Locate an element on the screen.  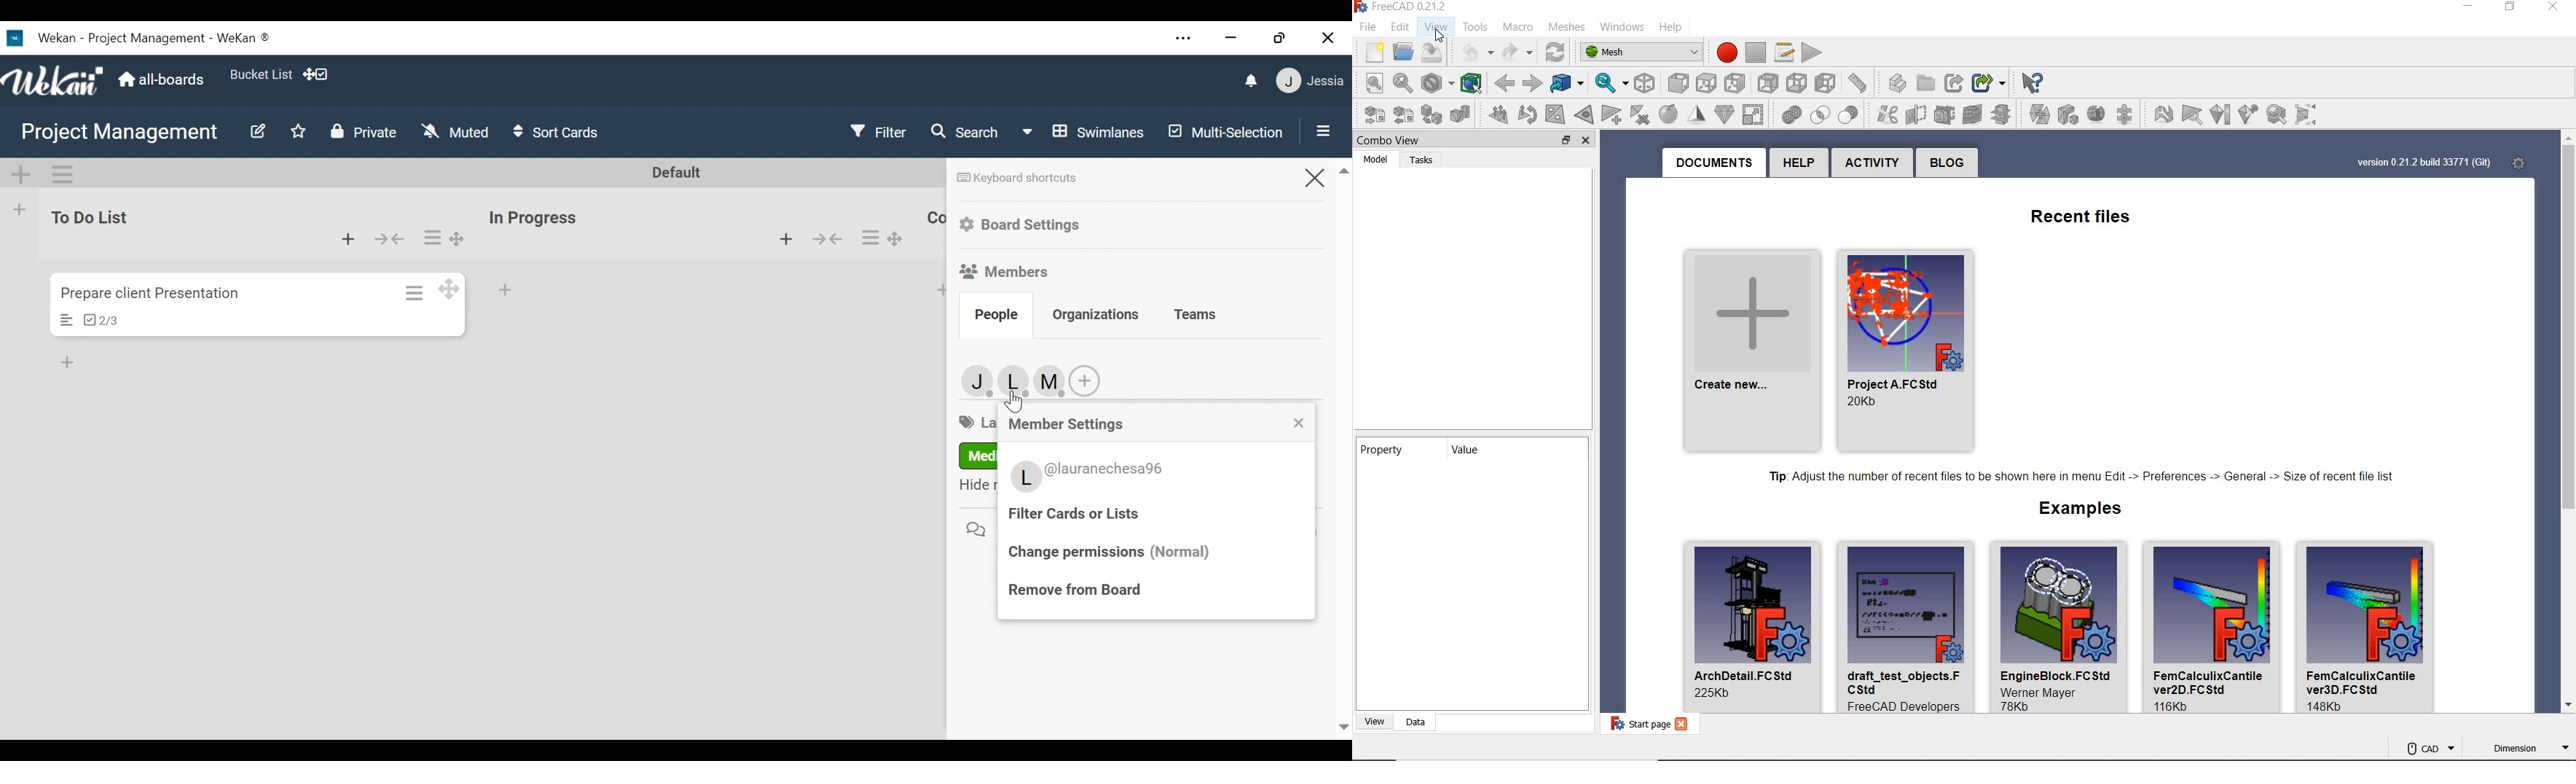
create mesh from shape is located at coordinates (1428, 114).